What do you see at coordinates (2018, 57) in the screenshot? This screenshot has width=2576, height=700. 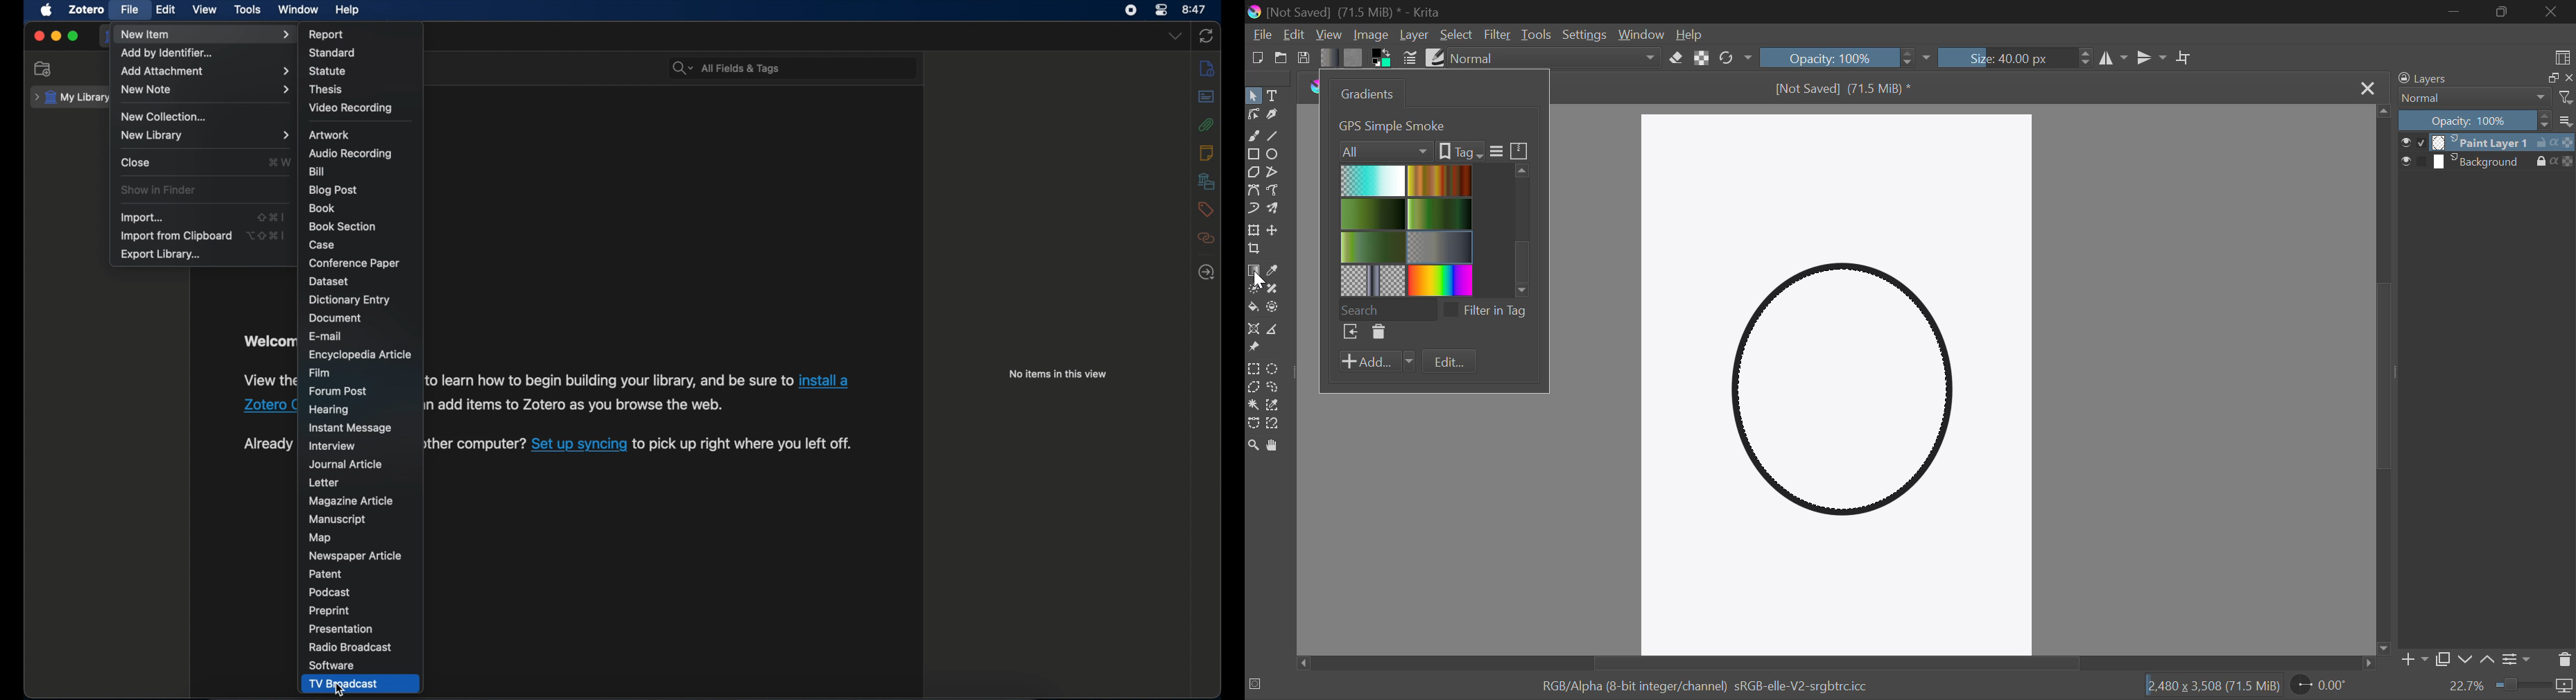 I see `Brush Size` at bounding box center [2018, 57].